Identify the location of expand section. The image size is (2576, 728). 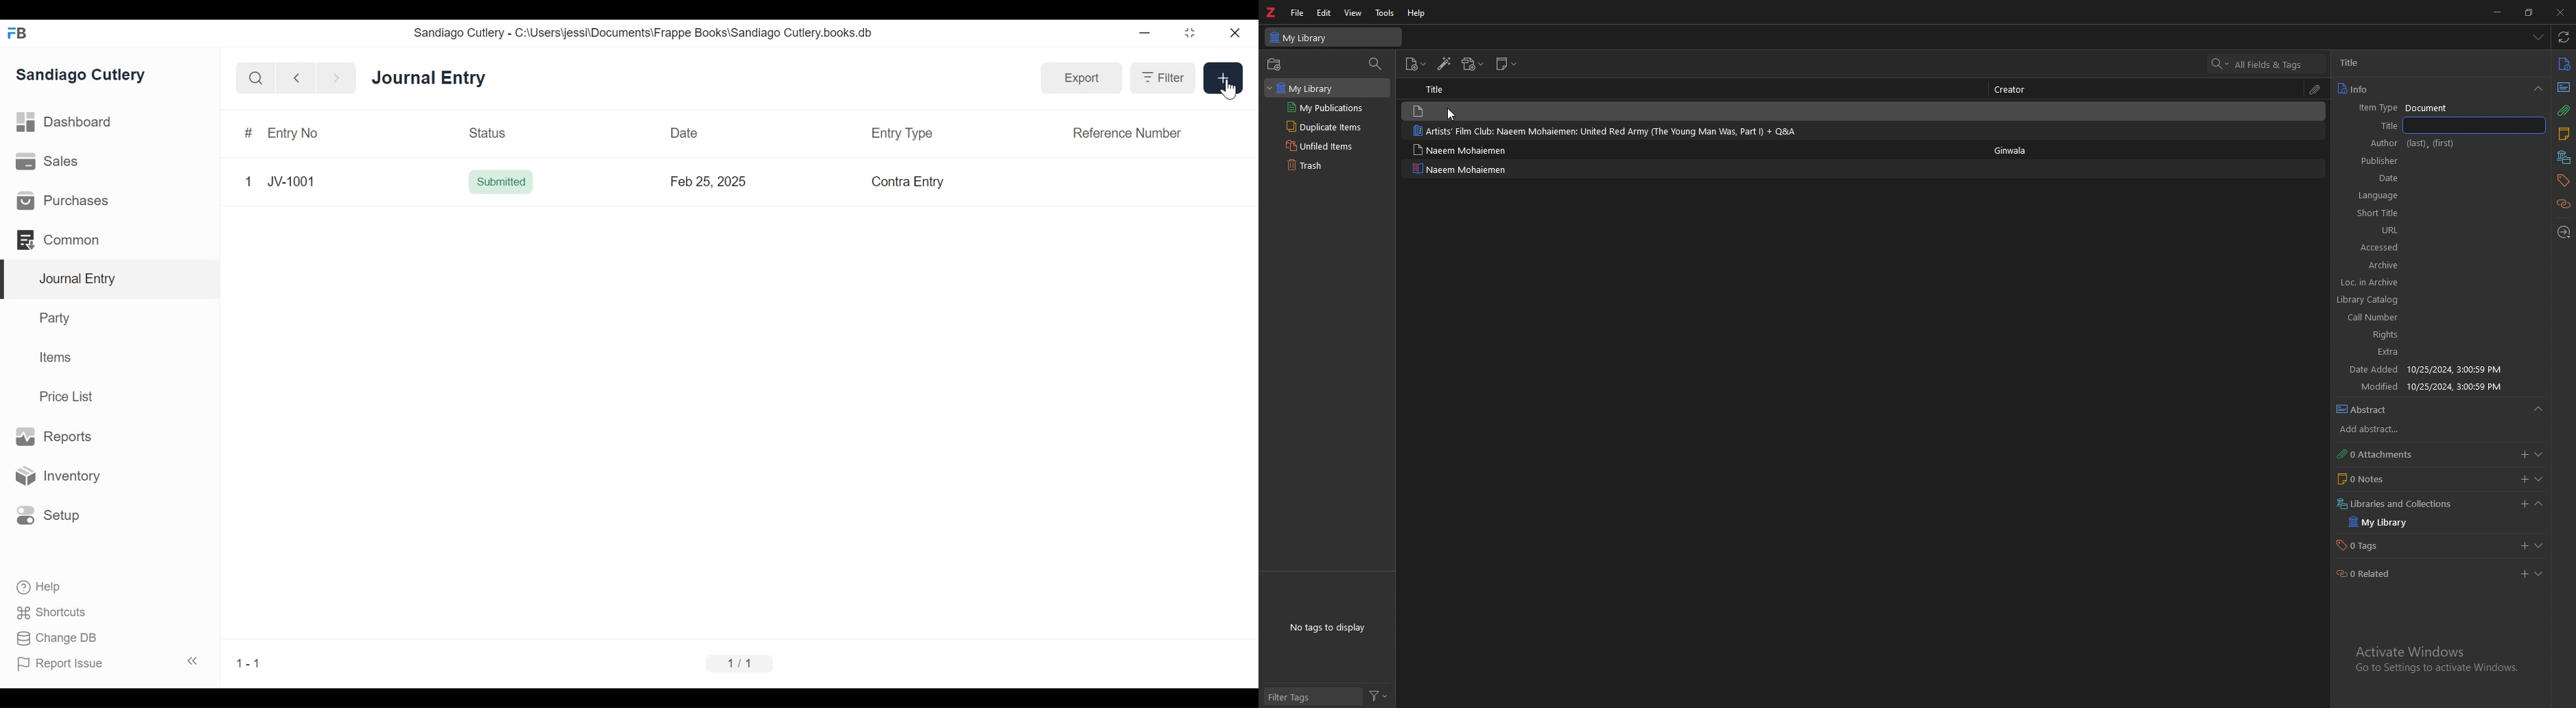
(2541, 478).